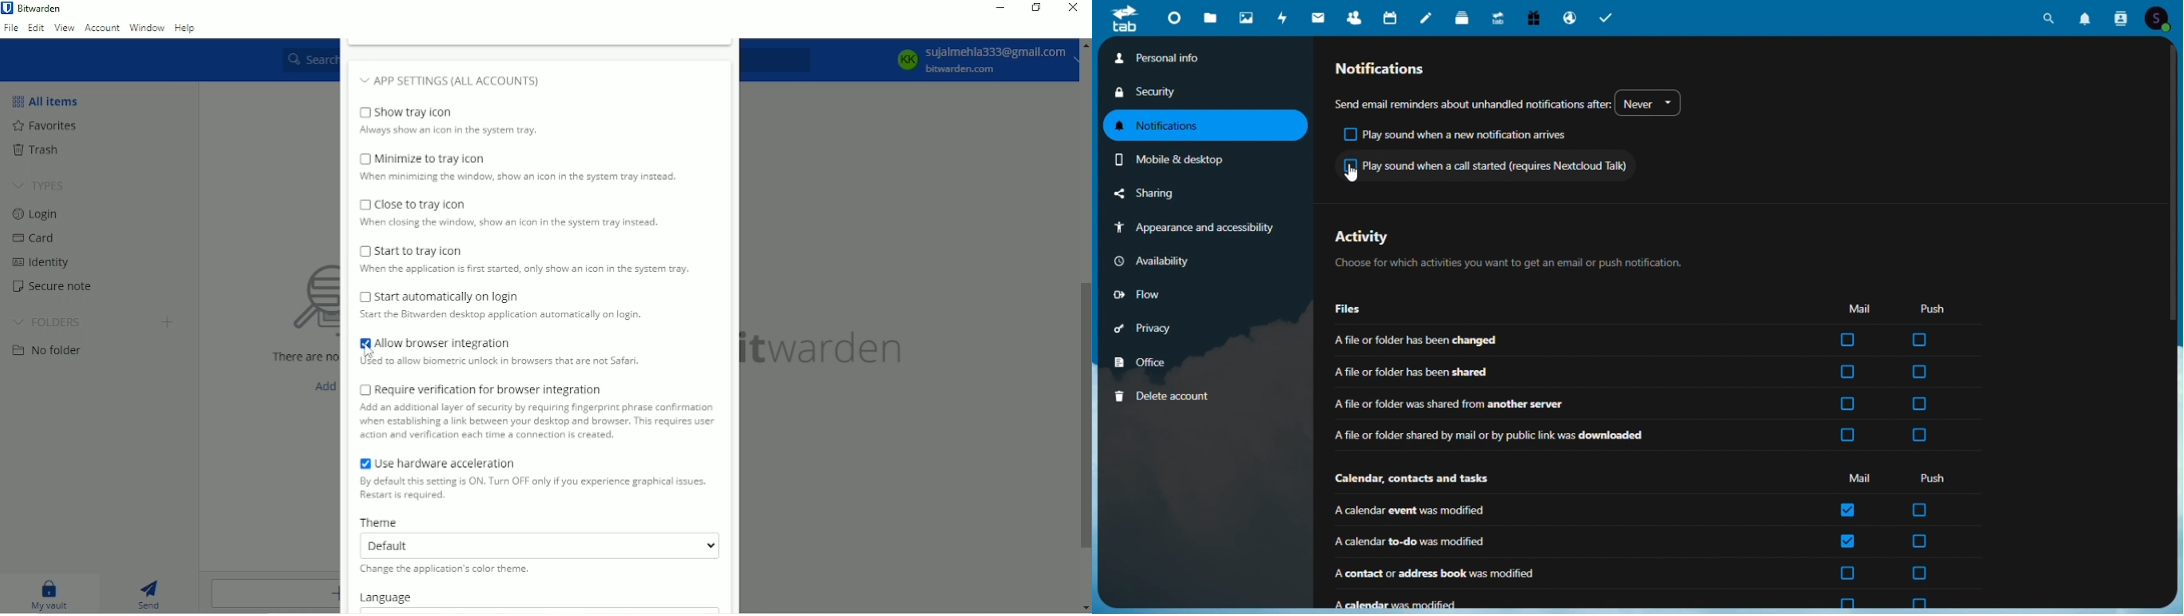 The image size is (2184, 616). What do you see at coordinates (1860, 308) in the screenshot?
I see `Mail` at bounding box center [1860, 308].